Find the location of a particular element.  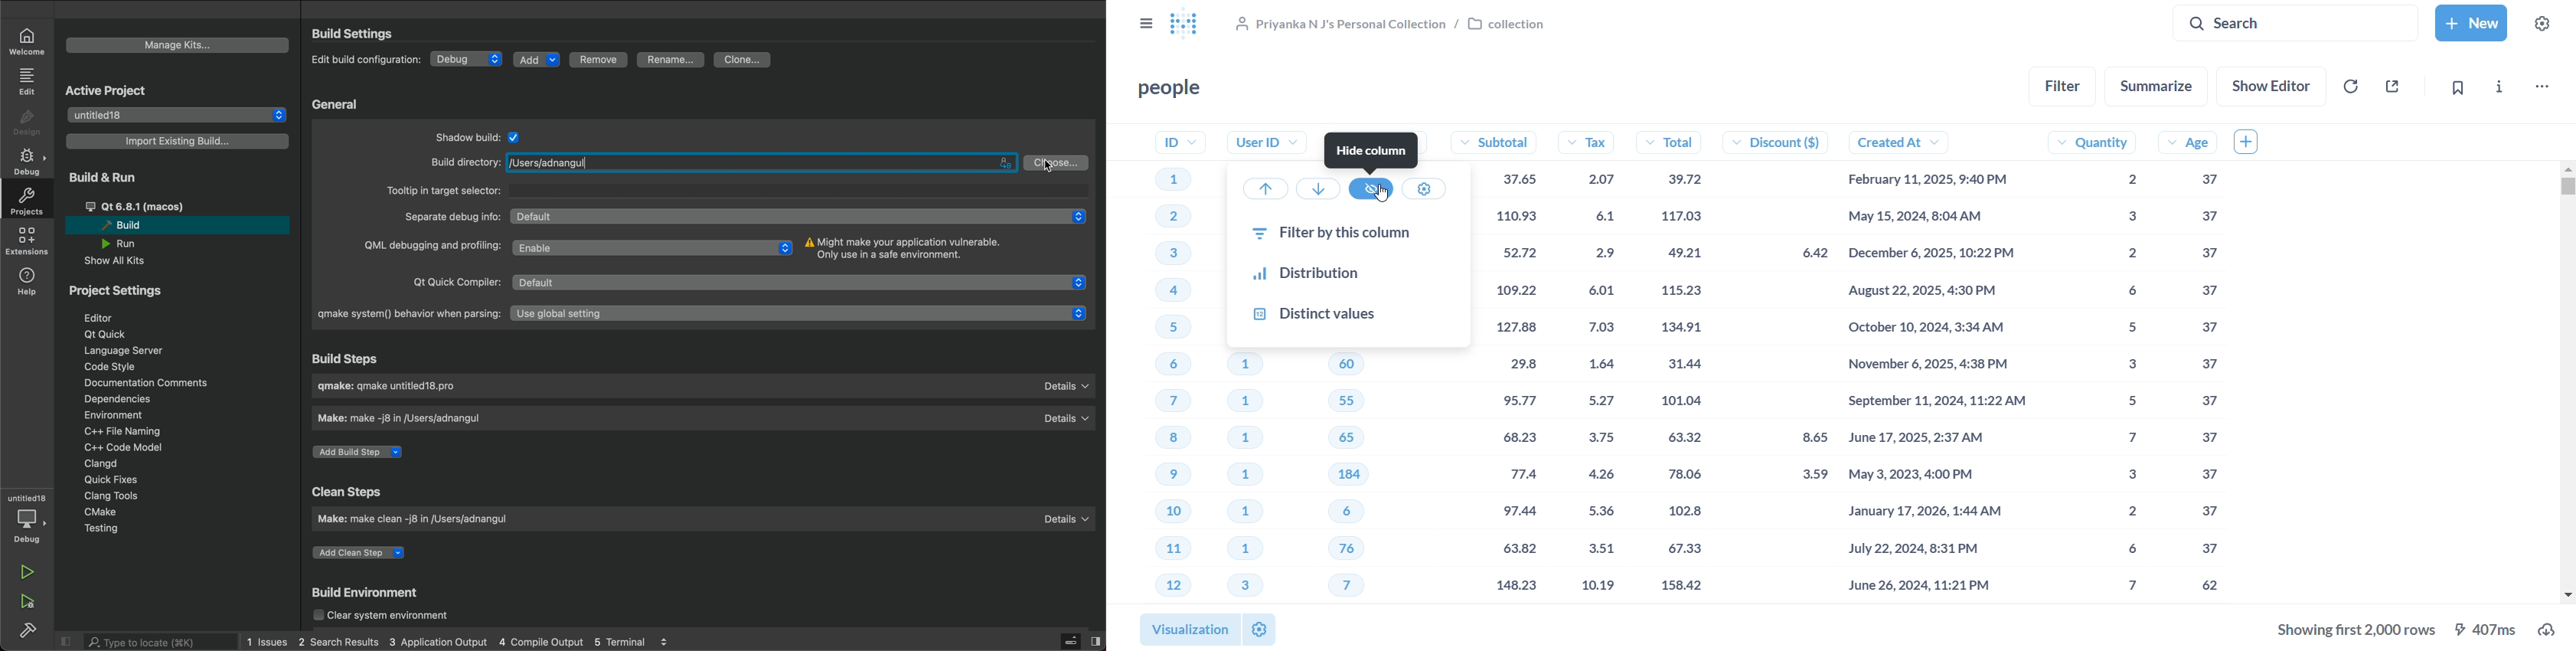

Default is located at coordinates (802, 216).